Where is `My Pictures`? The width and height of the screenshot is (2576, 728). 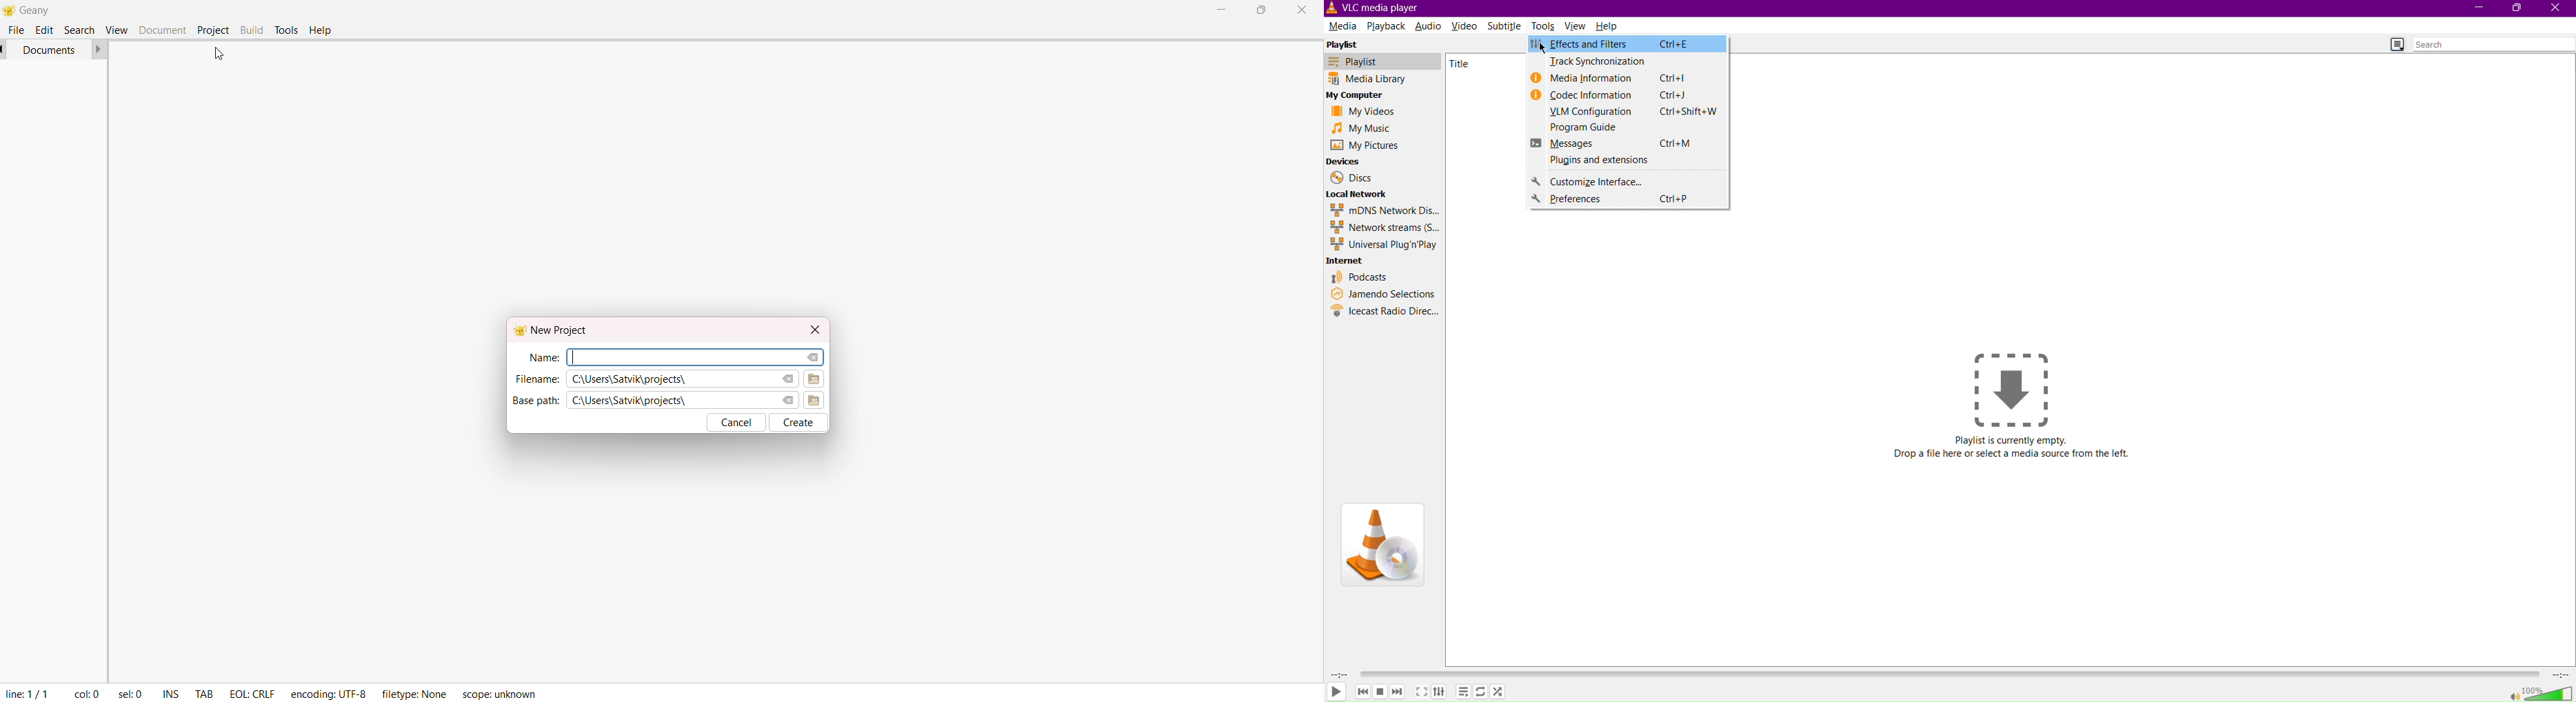
My Pictures is located at coordinates (1368, 146).